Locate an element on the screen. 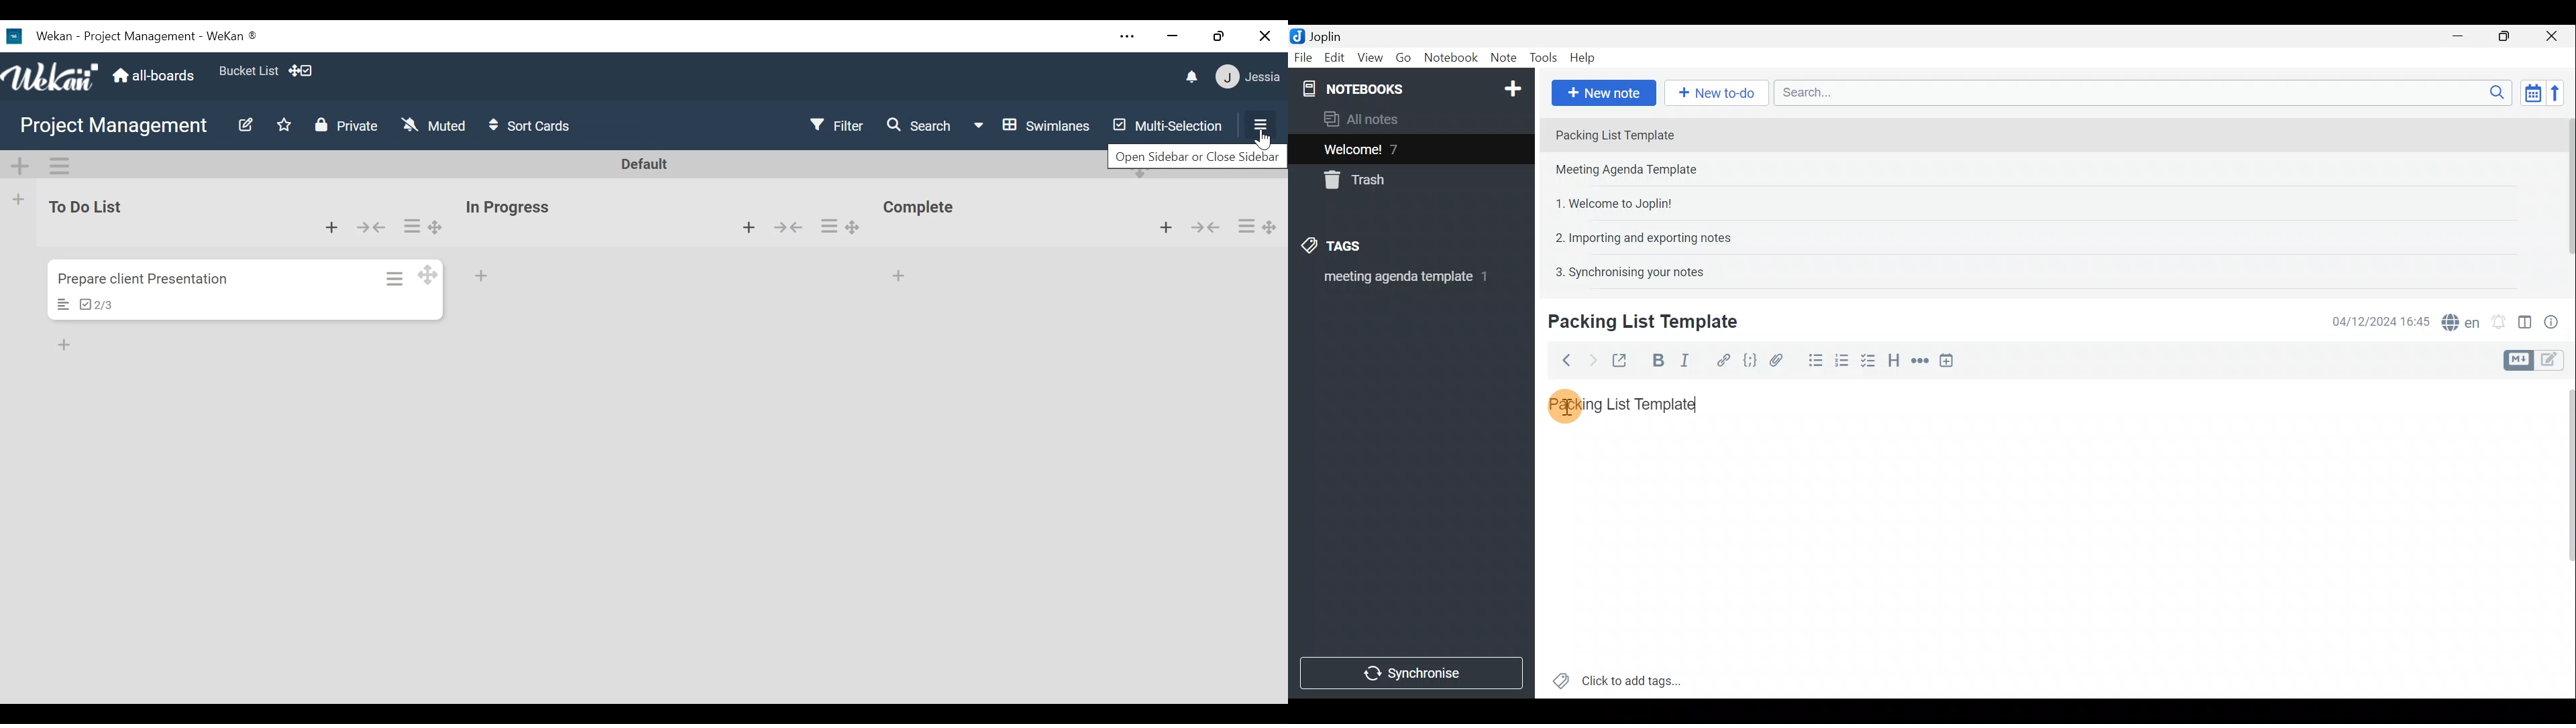  Maximise is located at coordinates (2509, 36).